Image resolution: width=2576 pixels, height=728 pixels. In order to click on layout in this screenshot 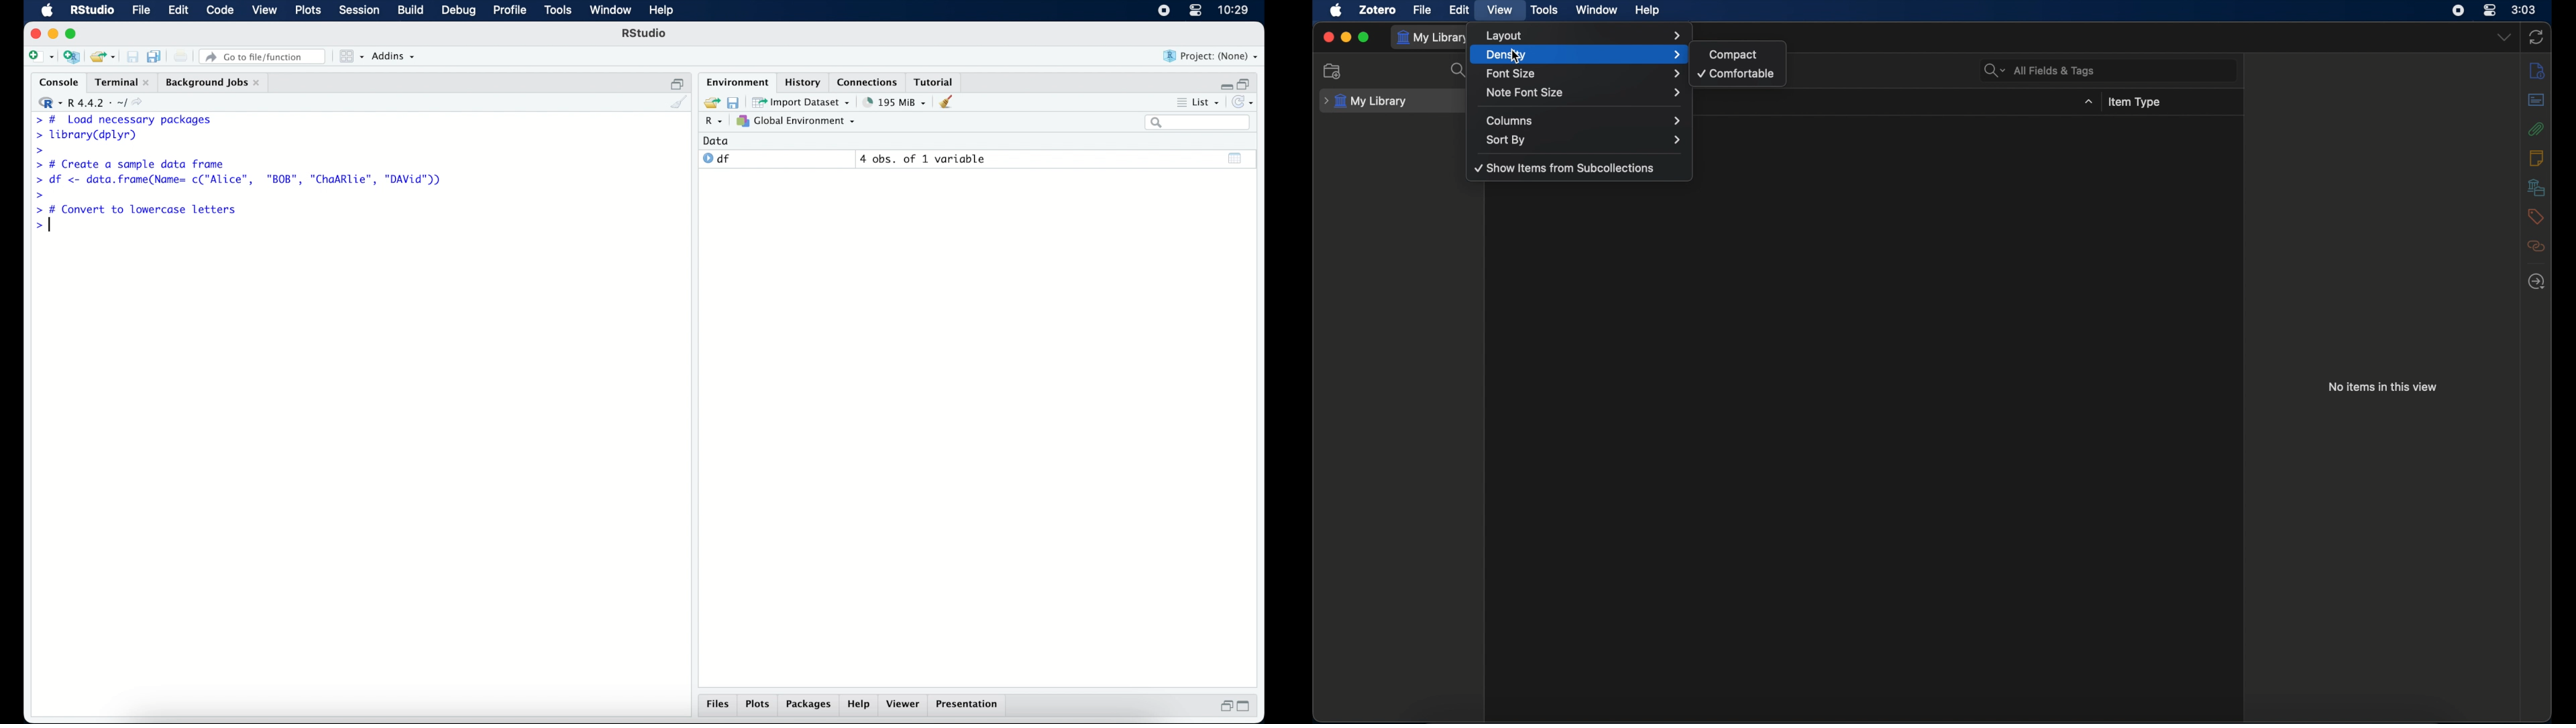, I will do `click(1585, 36)`.